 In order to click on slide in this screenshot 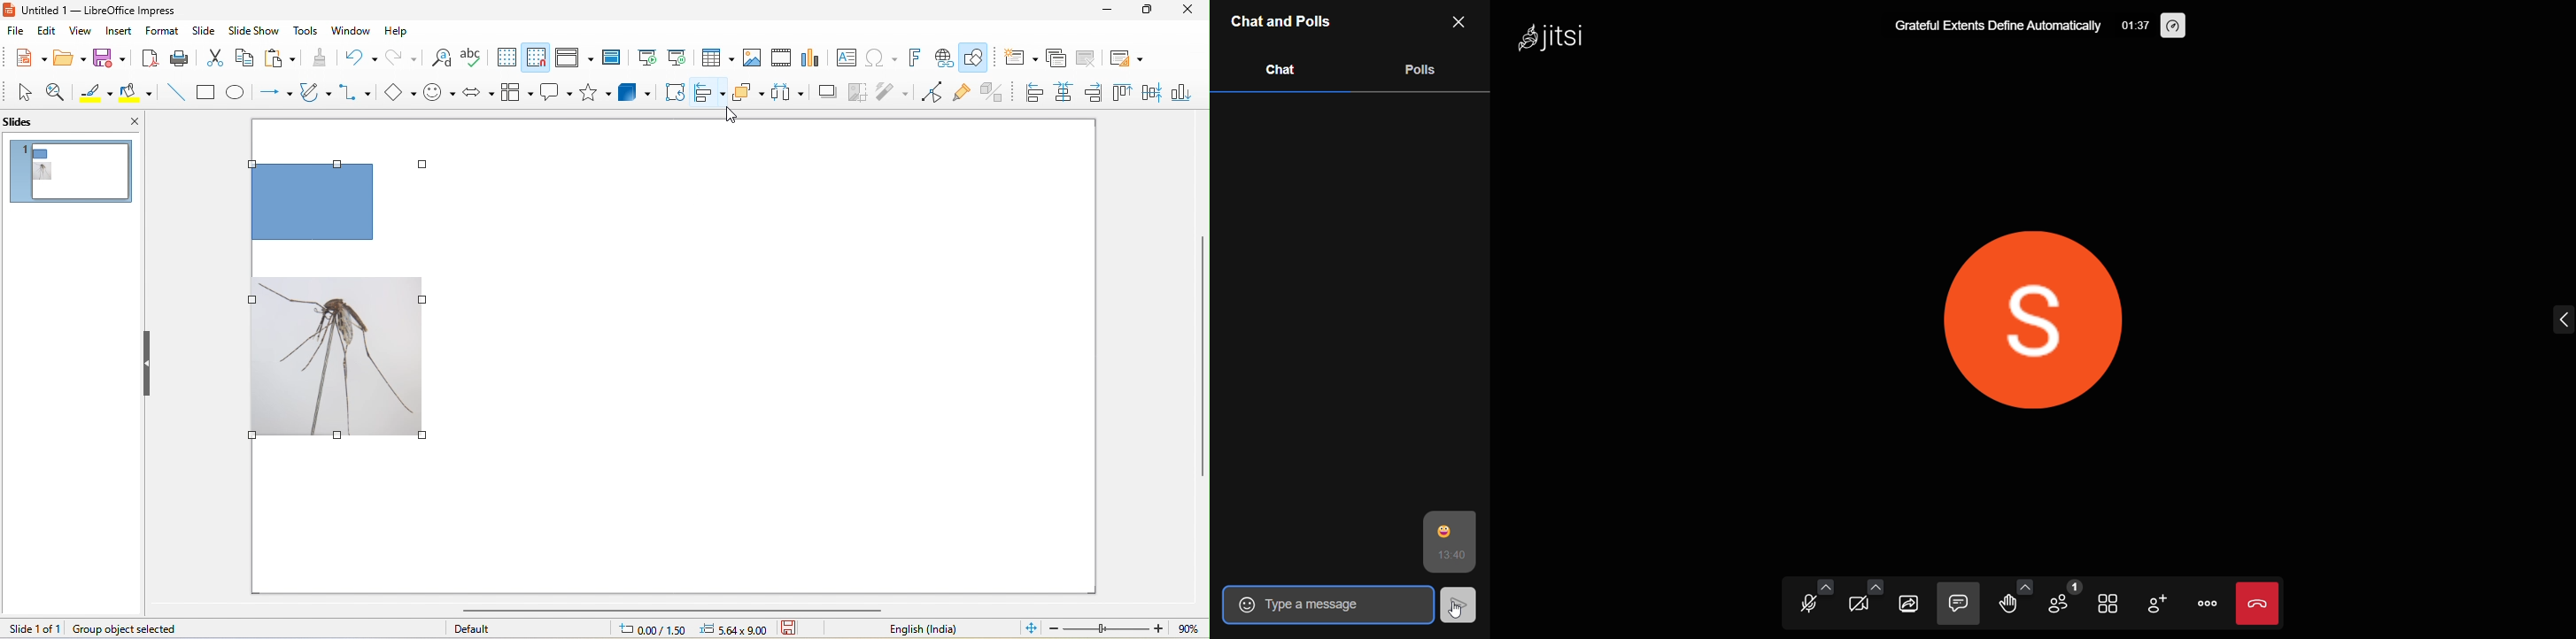, I will do `click(207, 32)`.